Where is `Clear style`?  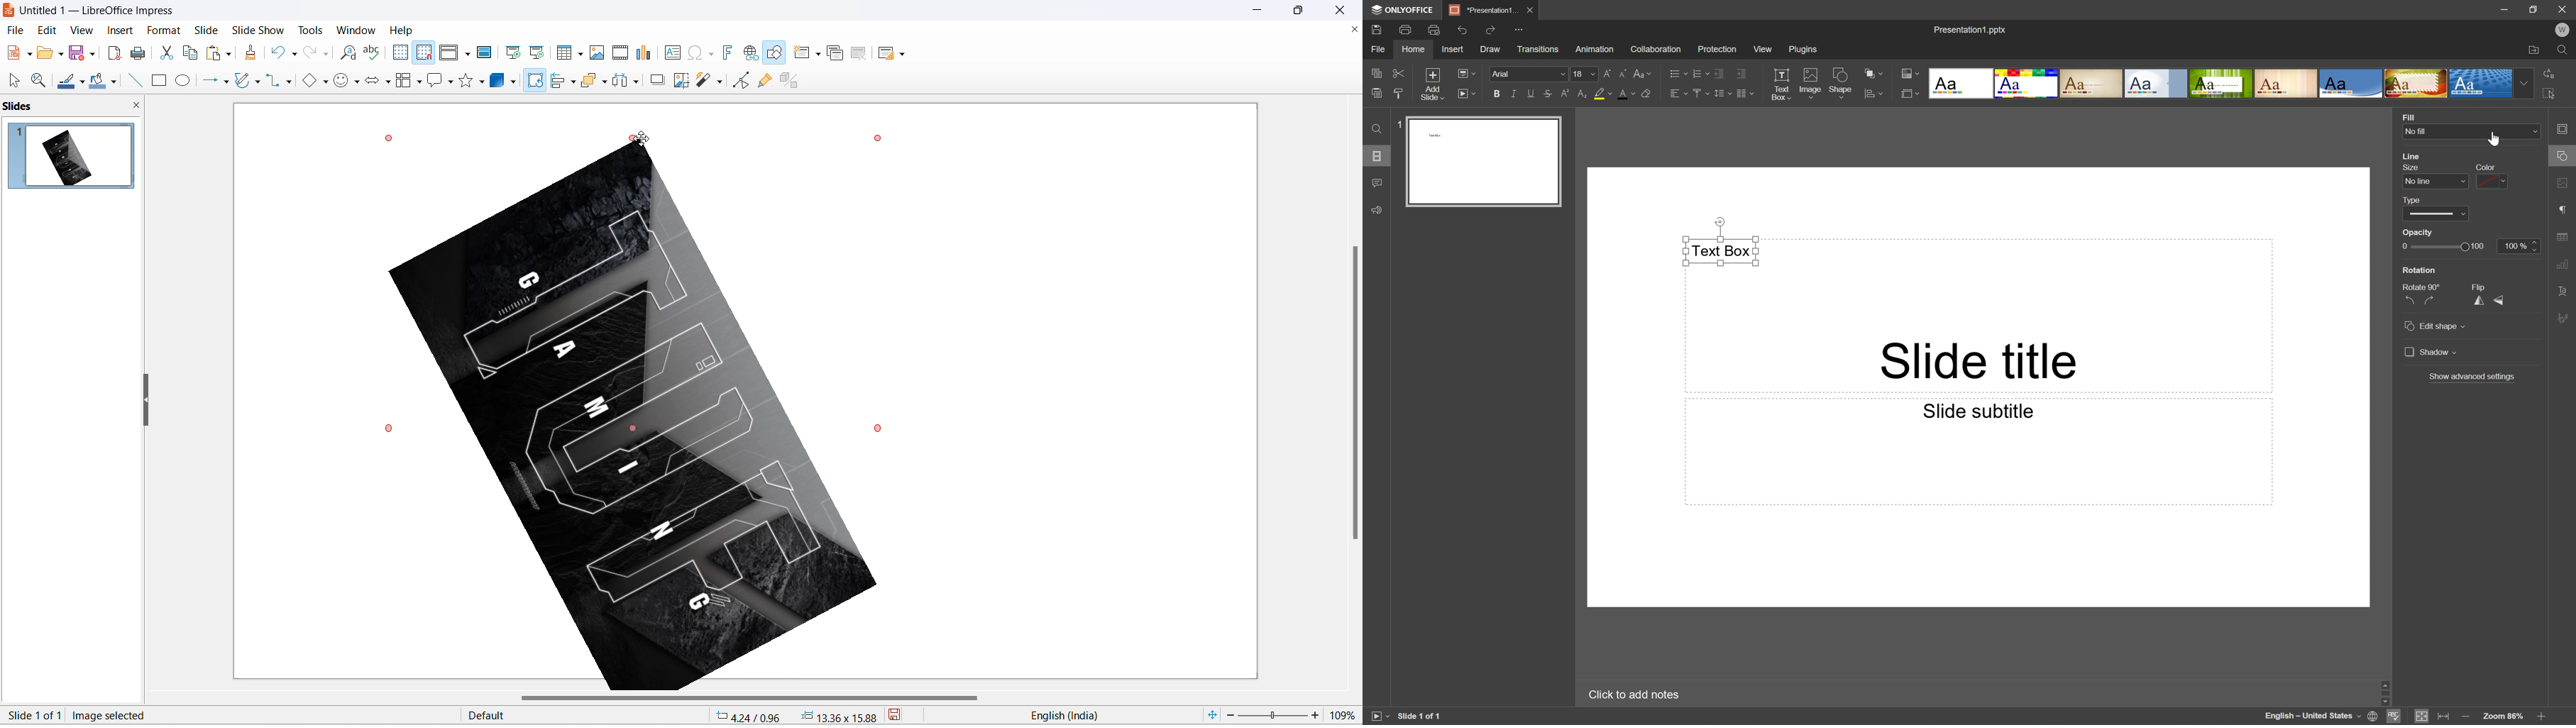
Clear style is located at coordinates (1648, 93).